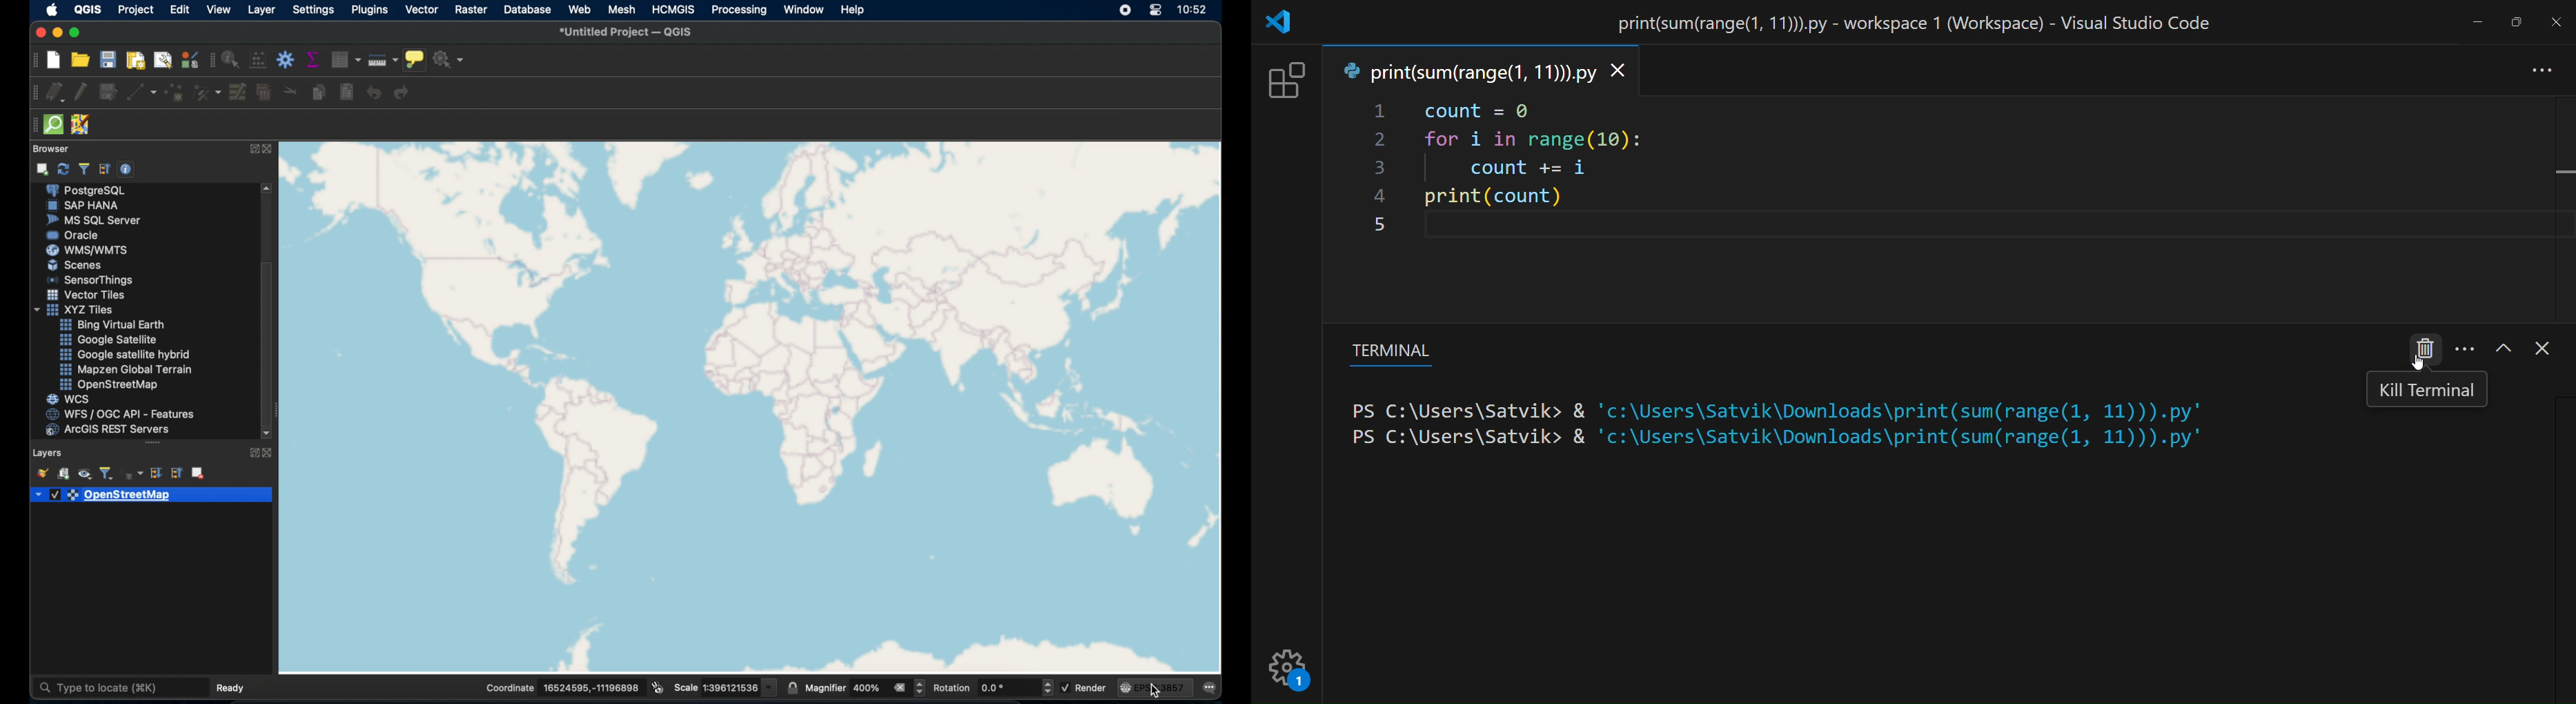 The height and width of the screenshot is (728, 2576). What do you see at coordinates (83, 206) in the screenshot?
I see `sap hana` at bounding box center [83, 206].